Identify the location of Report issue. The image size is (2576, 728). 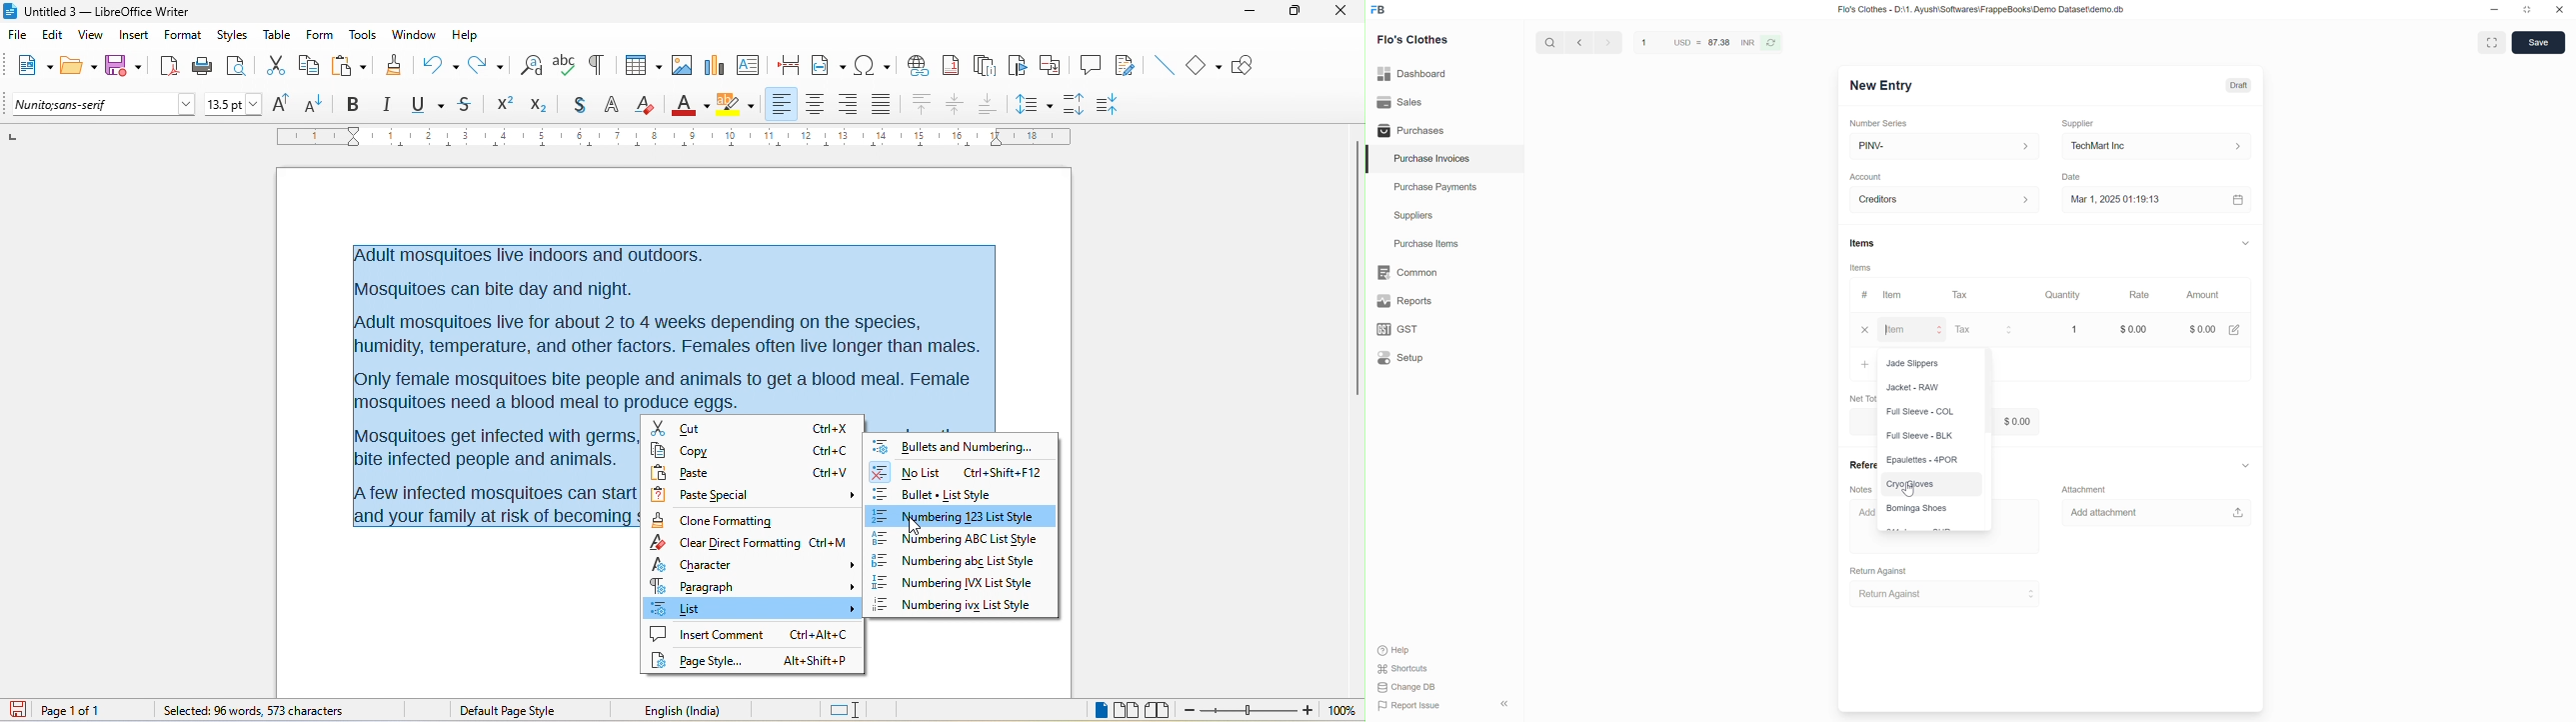
(1412, 707).